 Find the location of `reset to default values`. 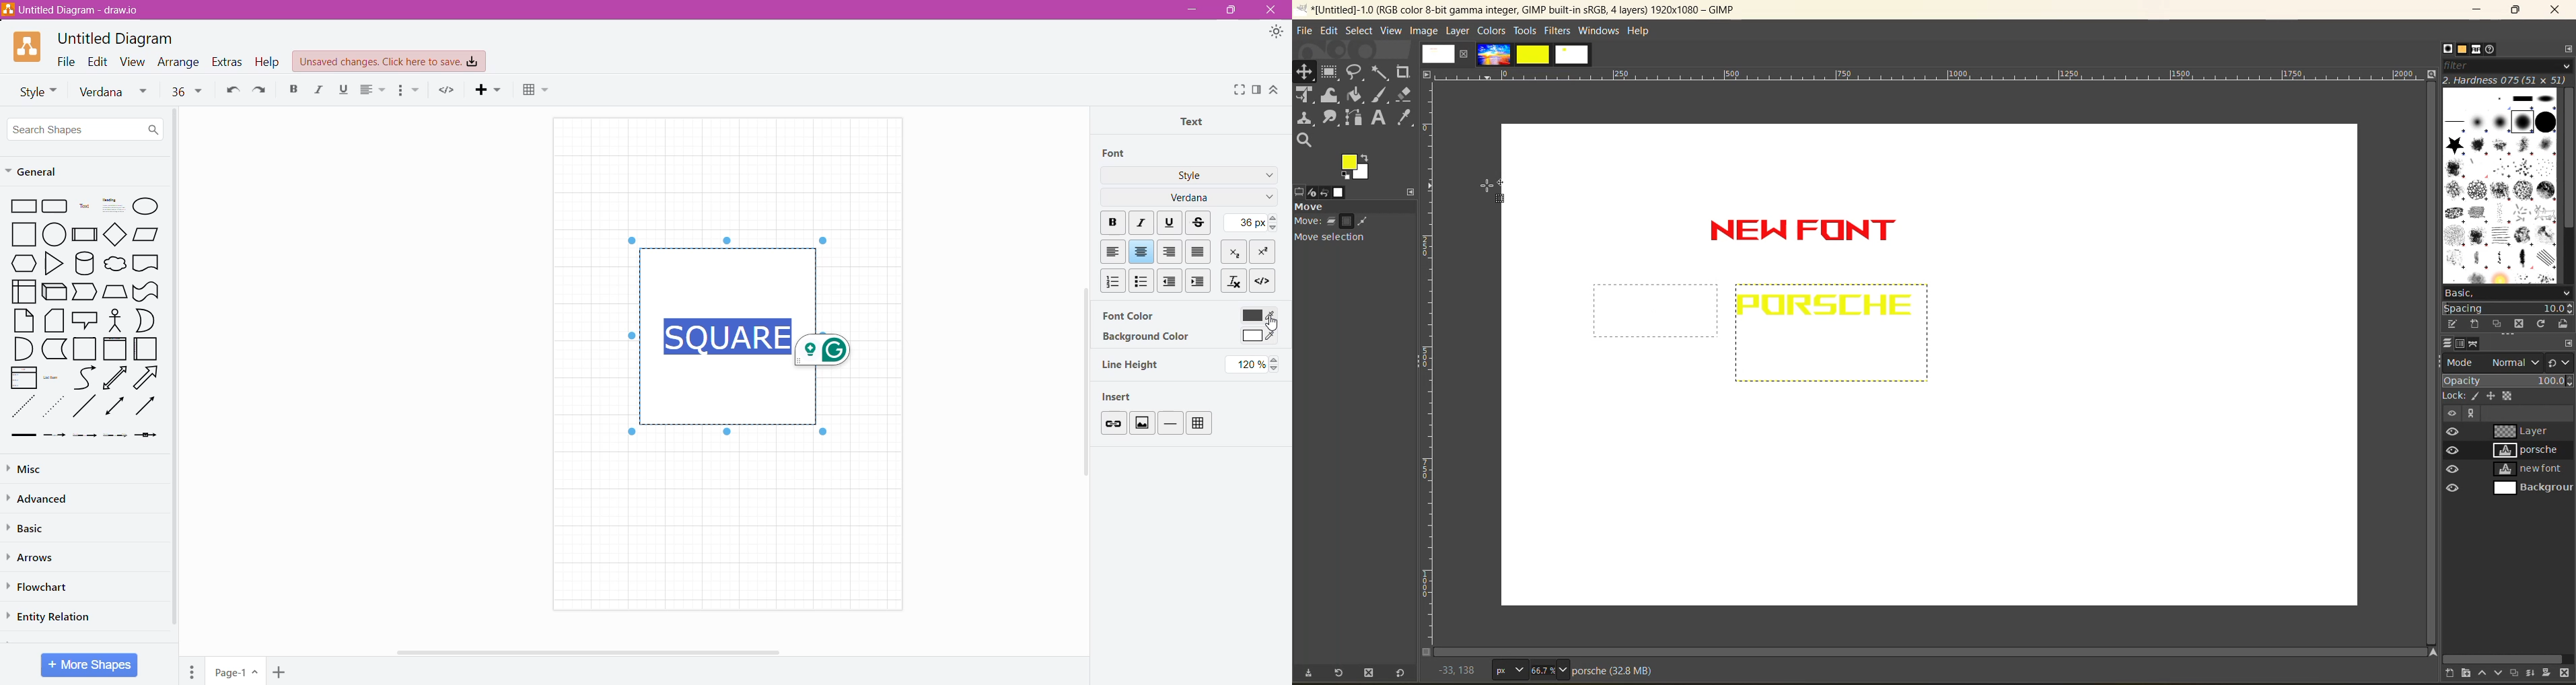

reset to default values is located at coordinates (1401, 674).